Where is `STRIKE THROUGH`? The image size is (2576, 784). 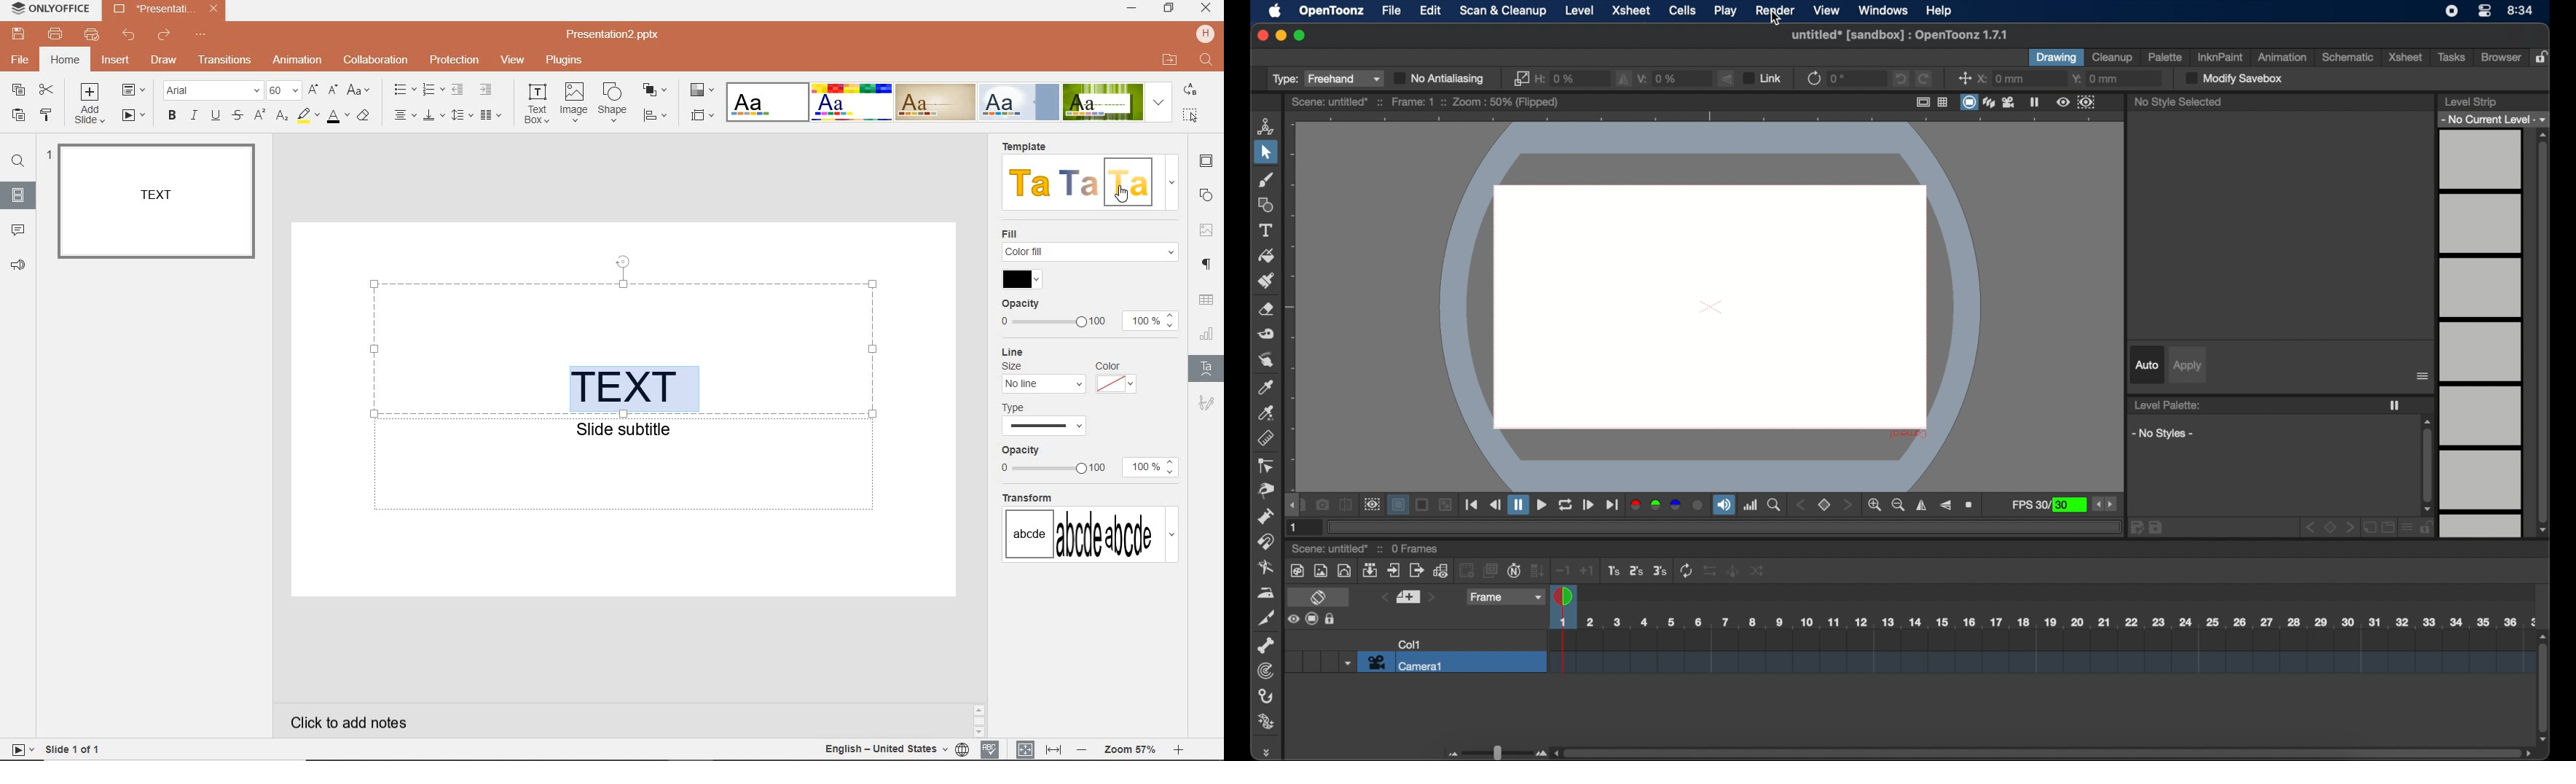 STRIKE THROUGH is located at coordinates (240, 115).